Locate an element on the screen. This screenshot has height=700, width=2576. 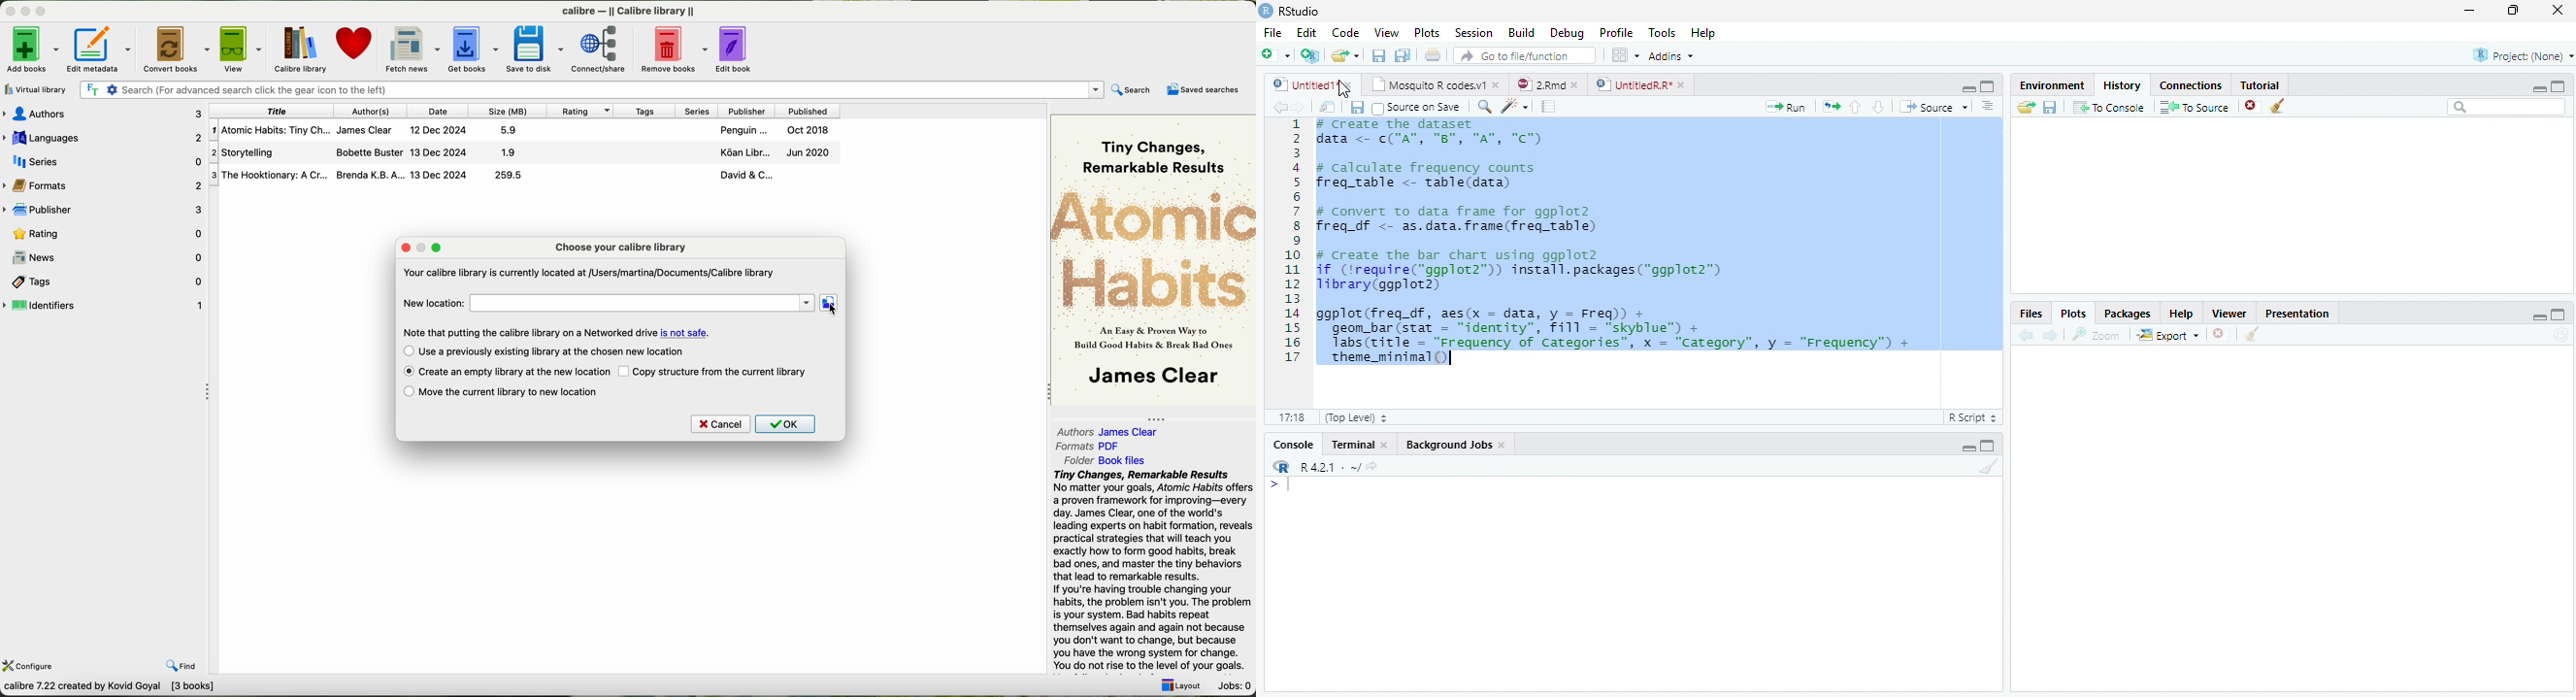
delete  is located at coordinates (2221, 333).